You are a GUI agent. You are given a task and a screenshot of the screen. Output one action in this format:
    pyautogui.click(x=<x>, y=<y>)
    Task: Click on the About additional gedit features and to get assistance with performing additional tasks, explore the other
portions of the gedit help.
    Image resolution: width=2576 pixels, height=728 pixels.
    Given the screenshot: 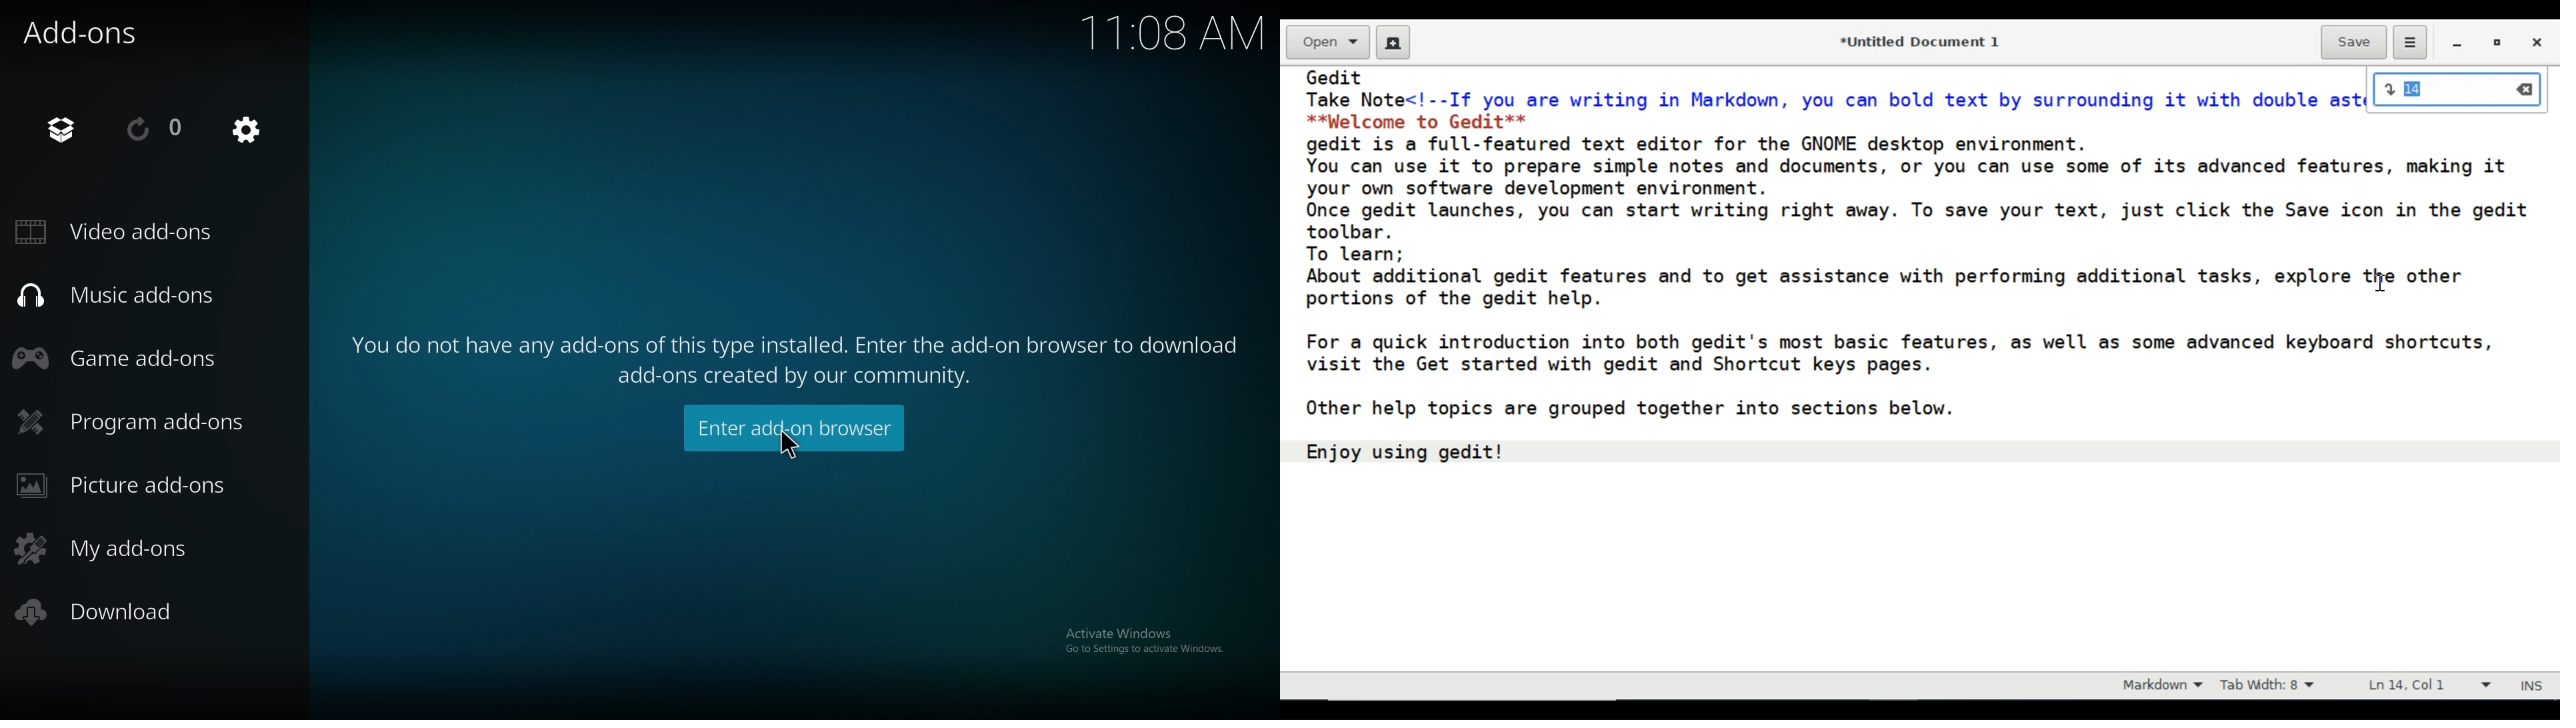 What is the action you would take?
    pyautogui.click(x=1887, y=288)
    